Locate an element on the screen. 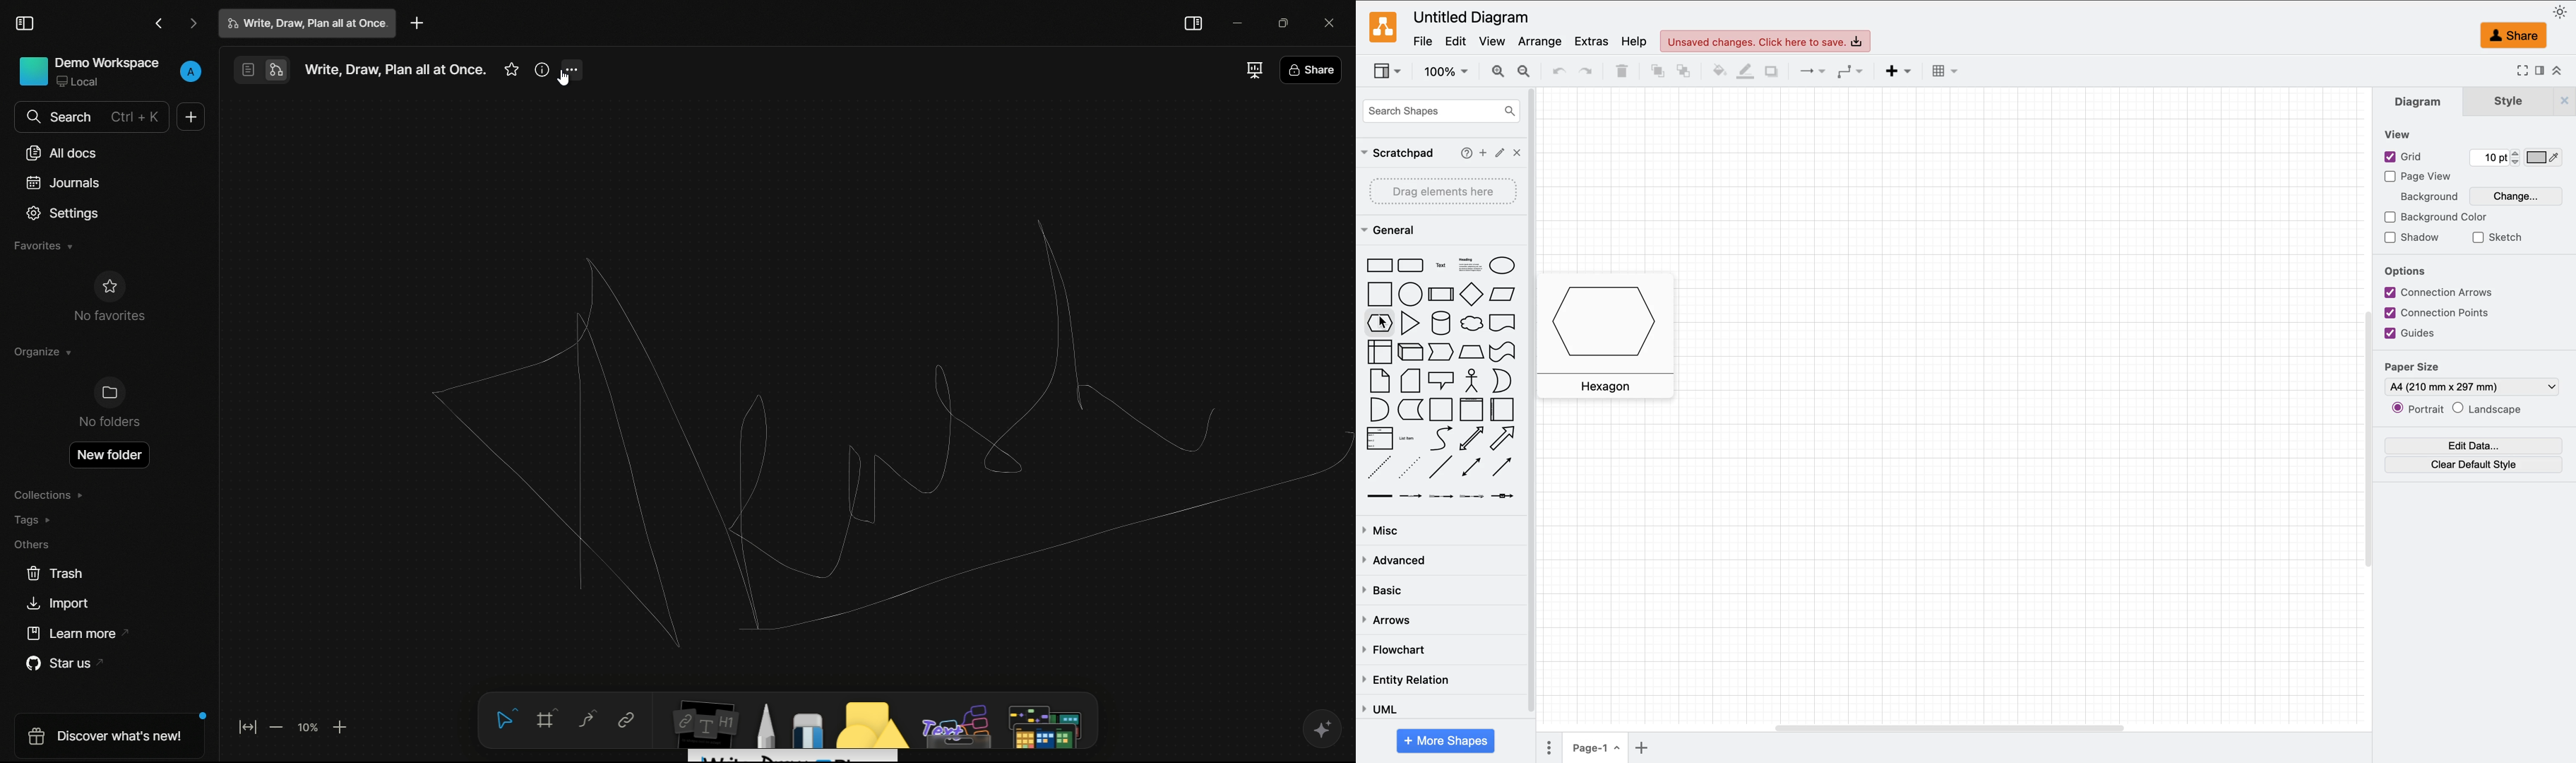 This screenshot has width=2576, height=784. drag elements here is located at coordinates (1445, 192).